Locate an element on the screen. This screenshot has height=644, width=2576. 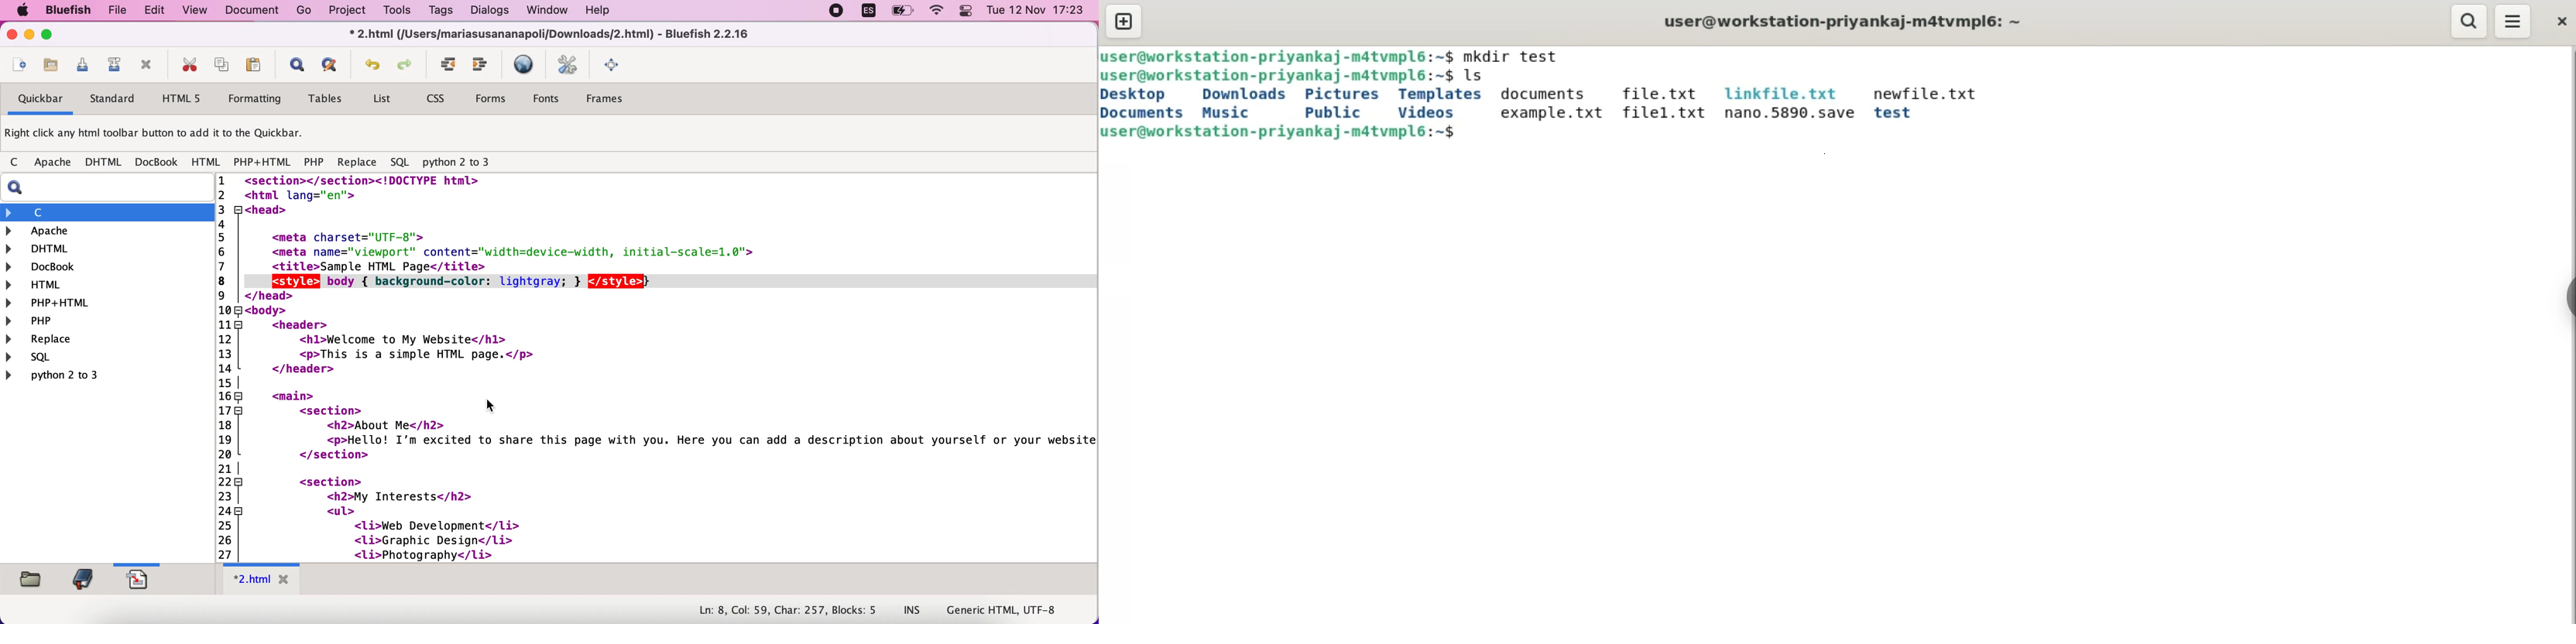
documents is located at coordinates (1545, 94).